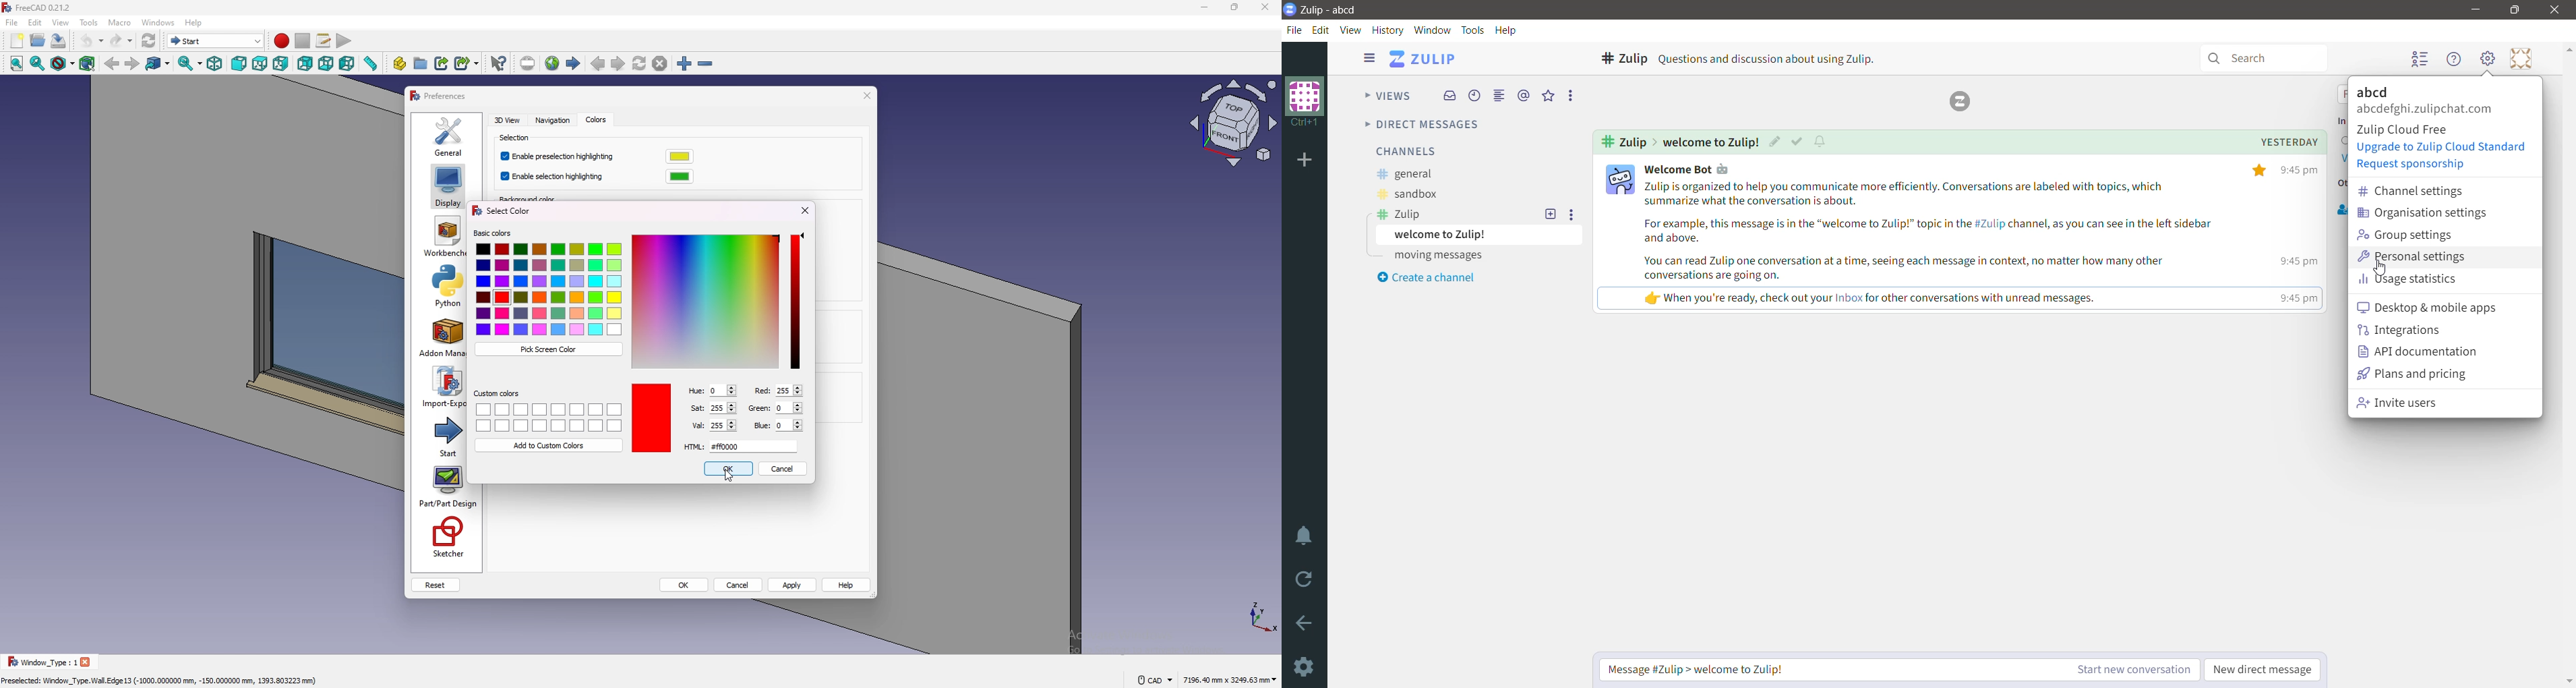  I want to click on Application Logo and Name - Organization Name, so click(1327, 9).